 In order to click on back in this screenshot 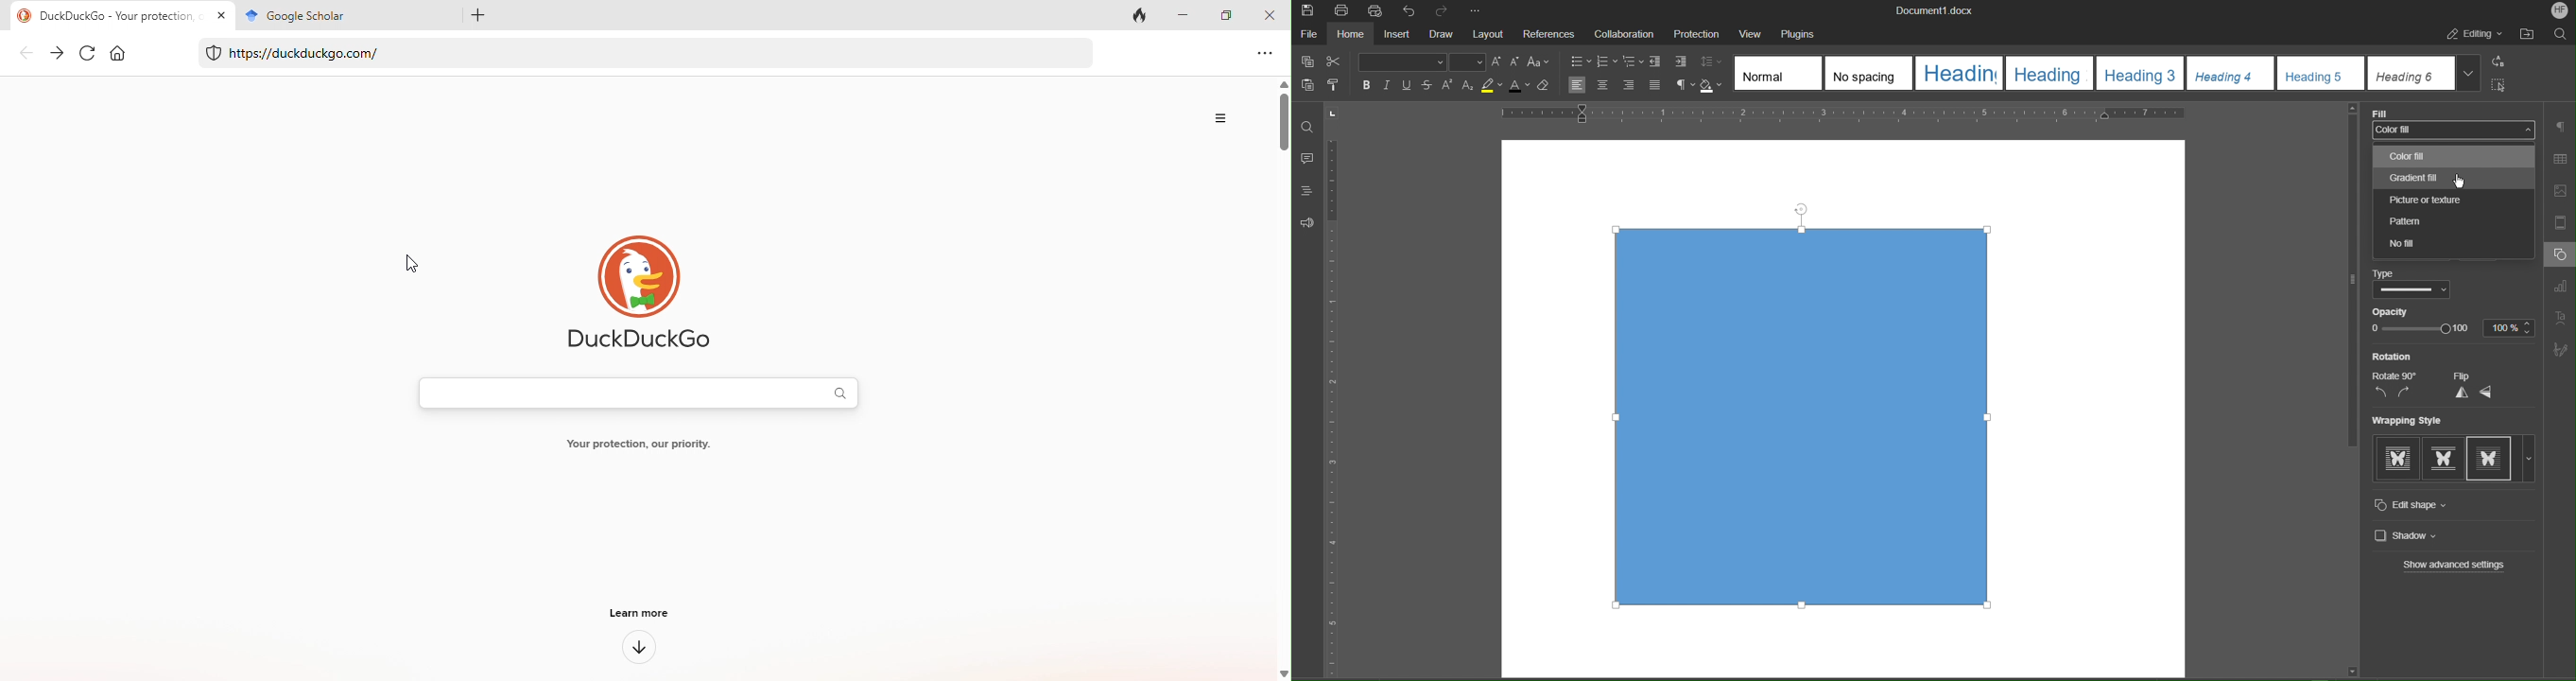, I will do `click(32, 53)`.